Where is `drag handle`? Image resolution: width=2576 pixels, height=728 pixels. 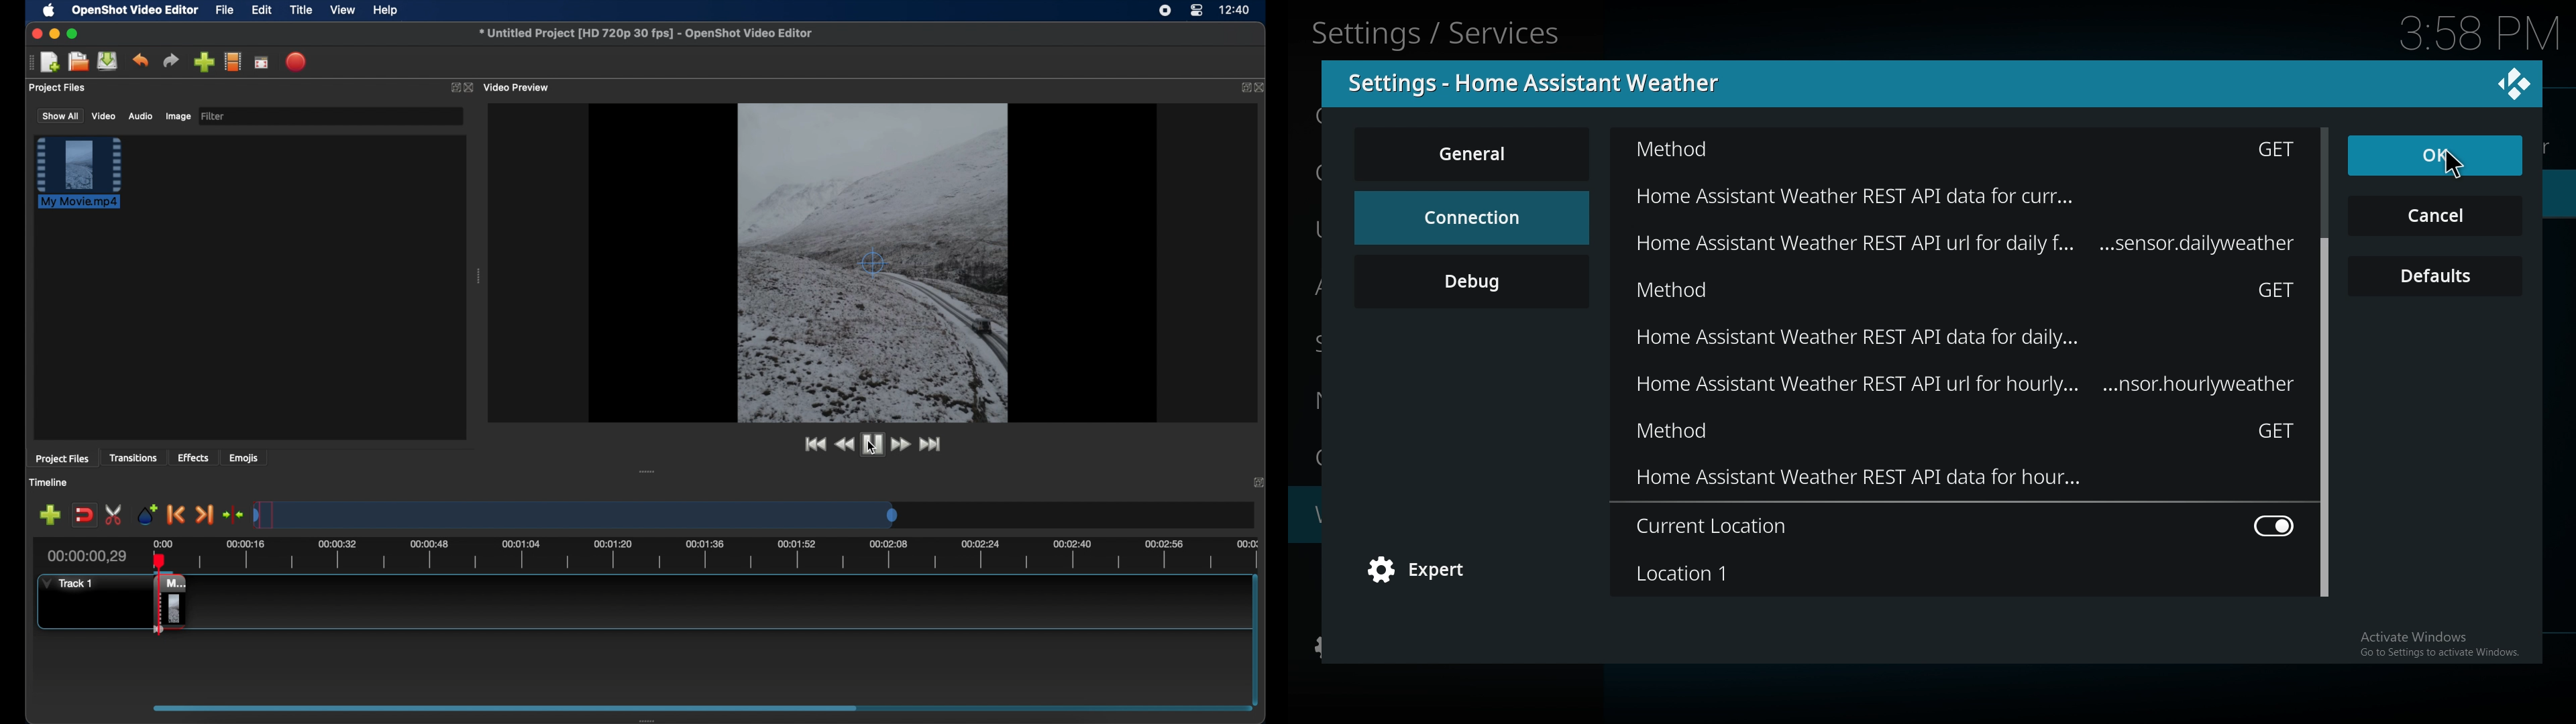 drag handle is located at coordinates (645, 719).